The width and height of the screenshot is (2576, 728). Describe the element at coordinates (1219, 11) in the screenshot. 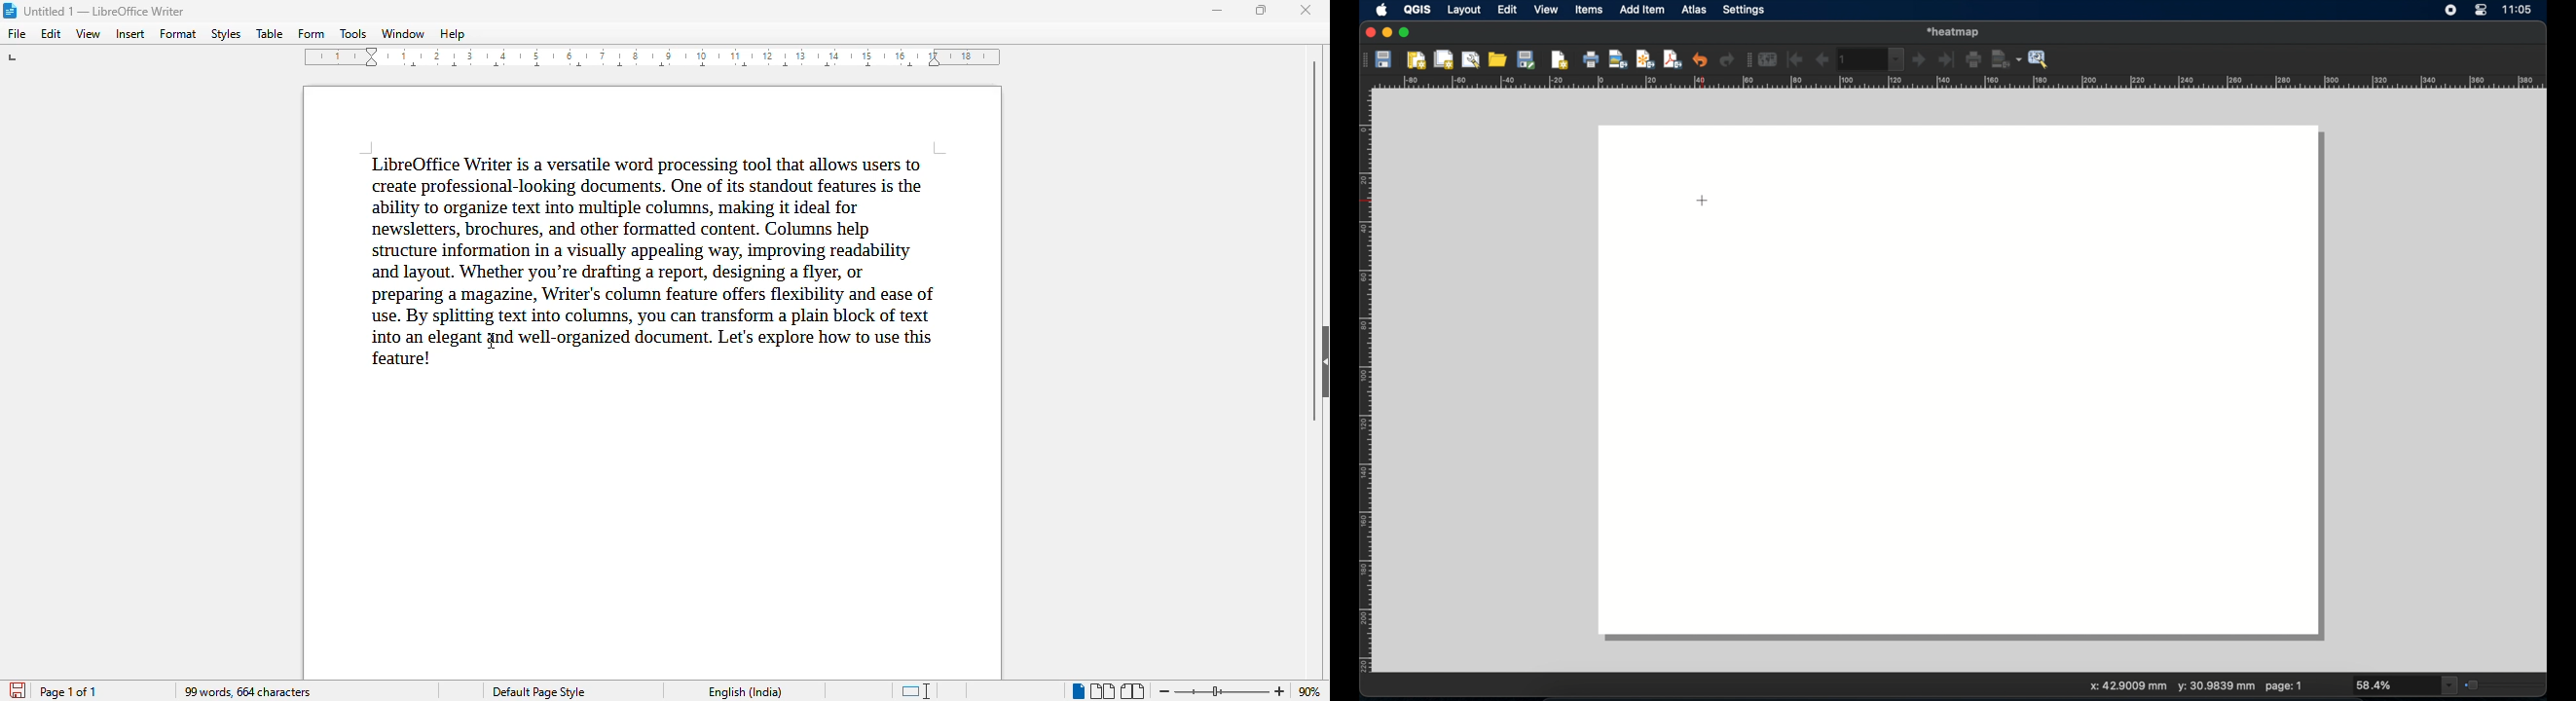

I see `minimize` at that location.